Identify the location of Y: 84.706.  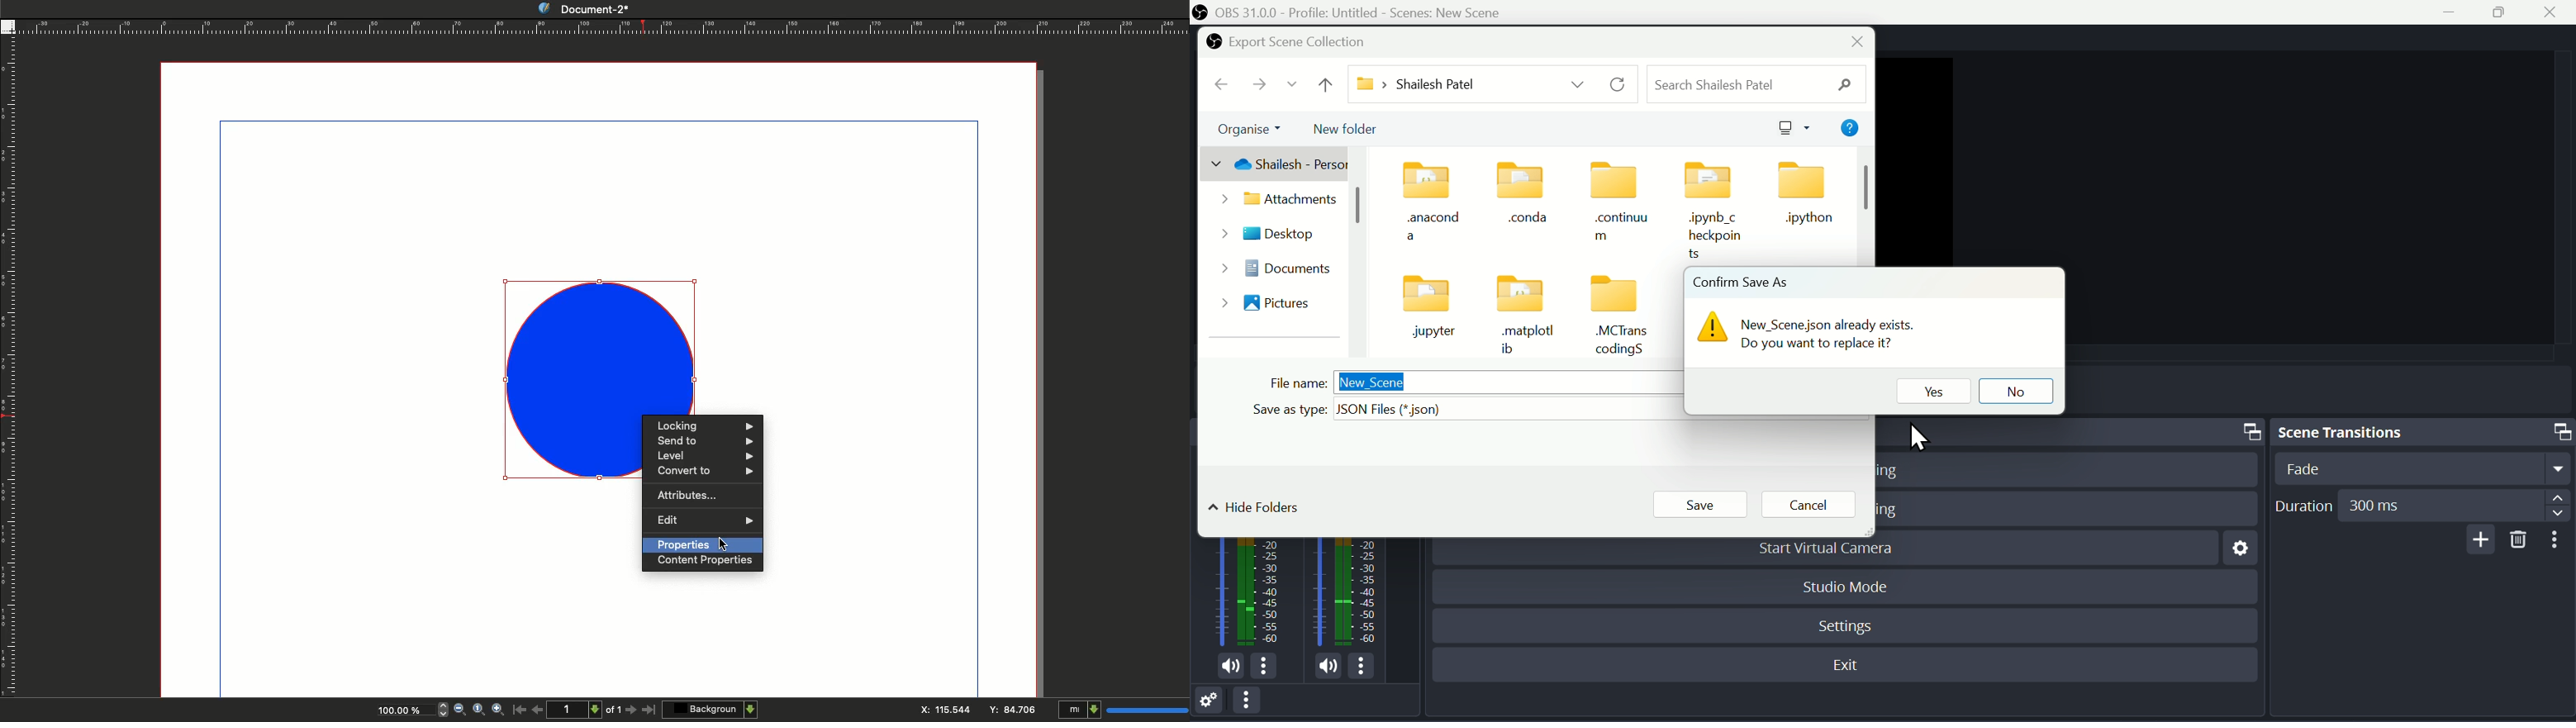
(1014, 709).